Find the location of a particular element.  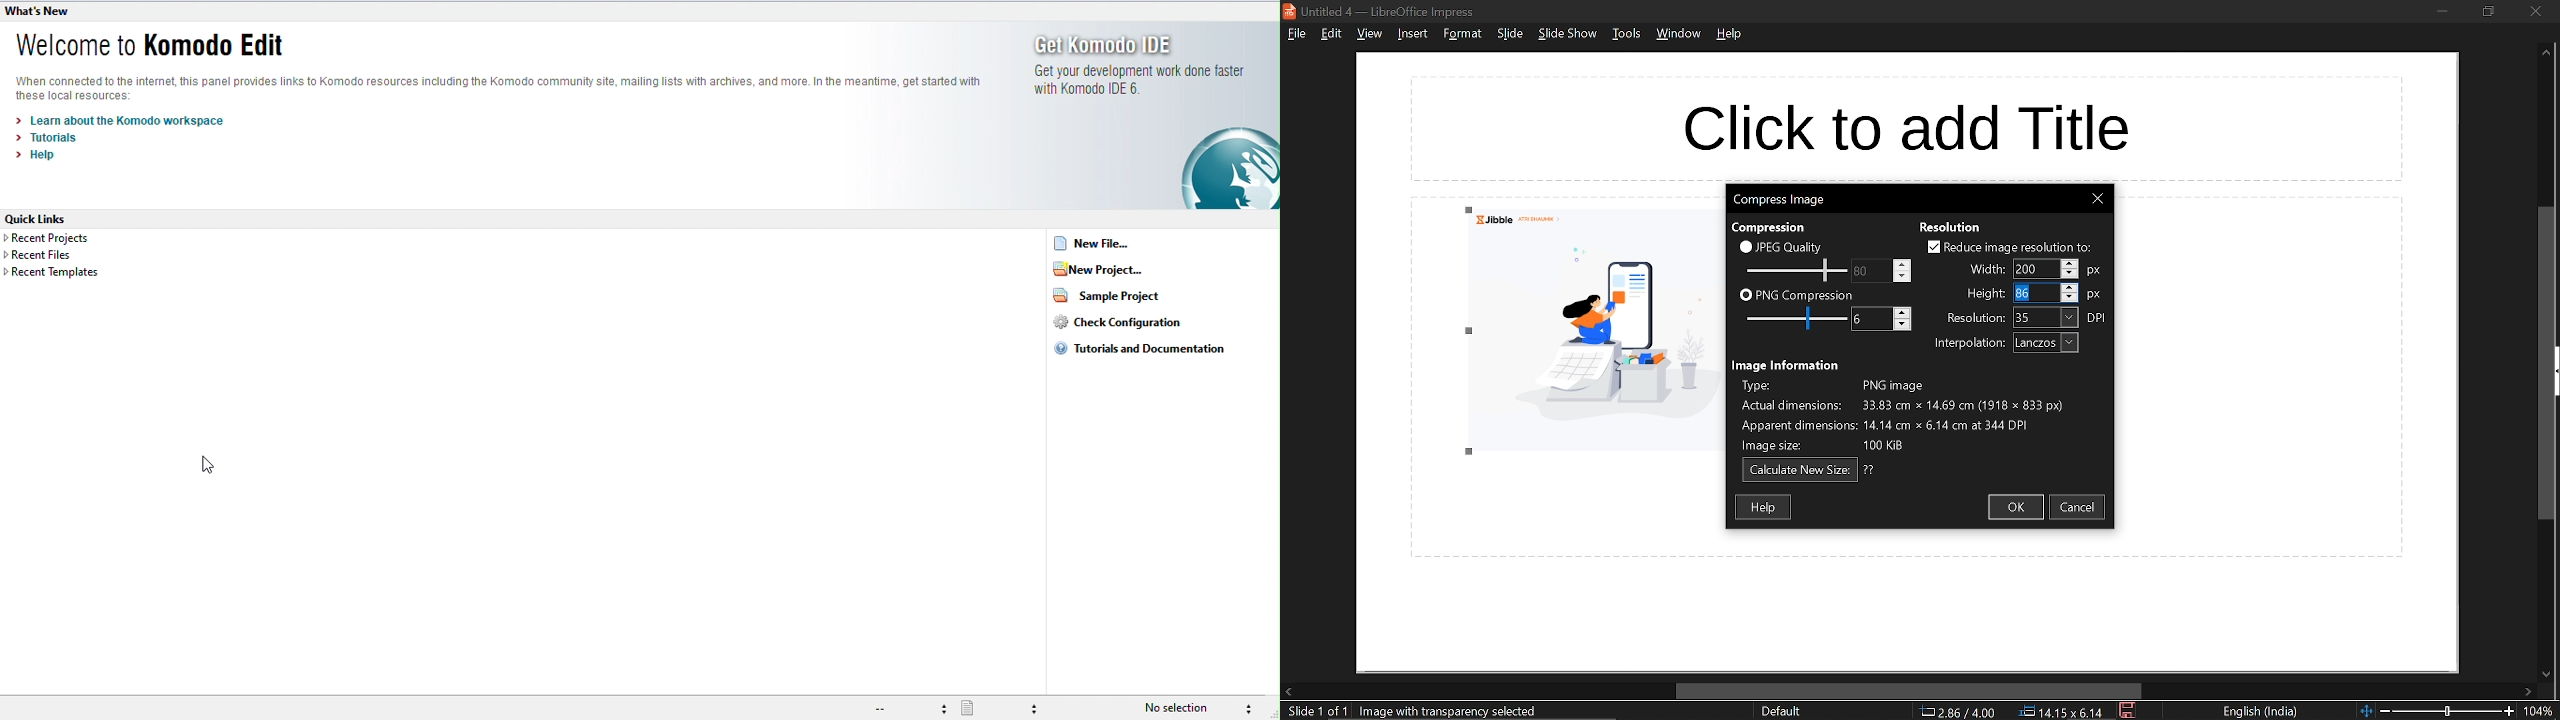

current slide is located at coordinates (1314, 712).